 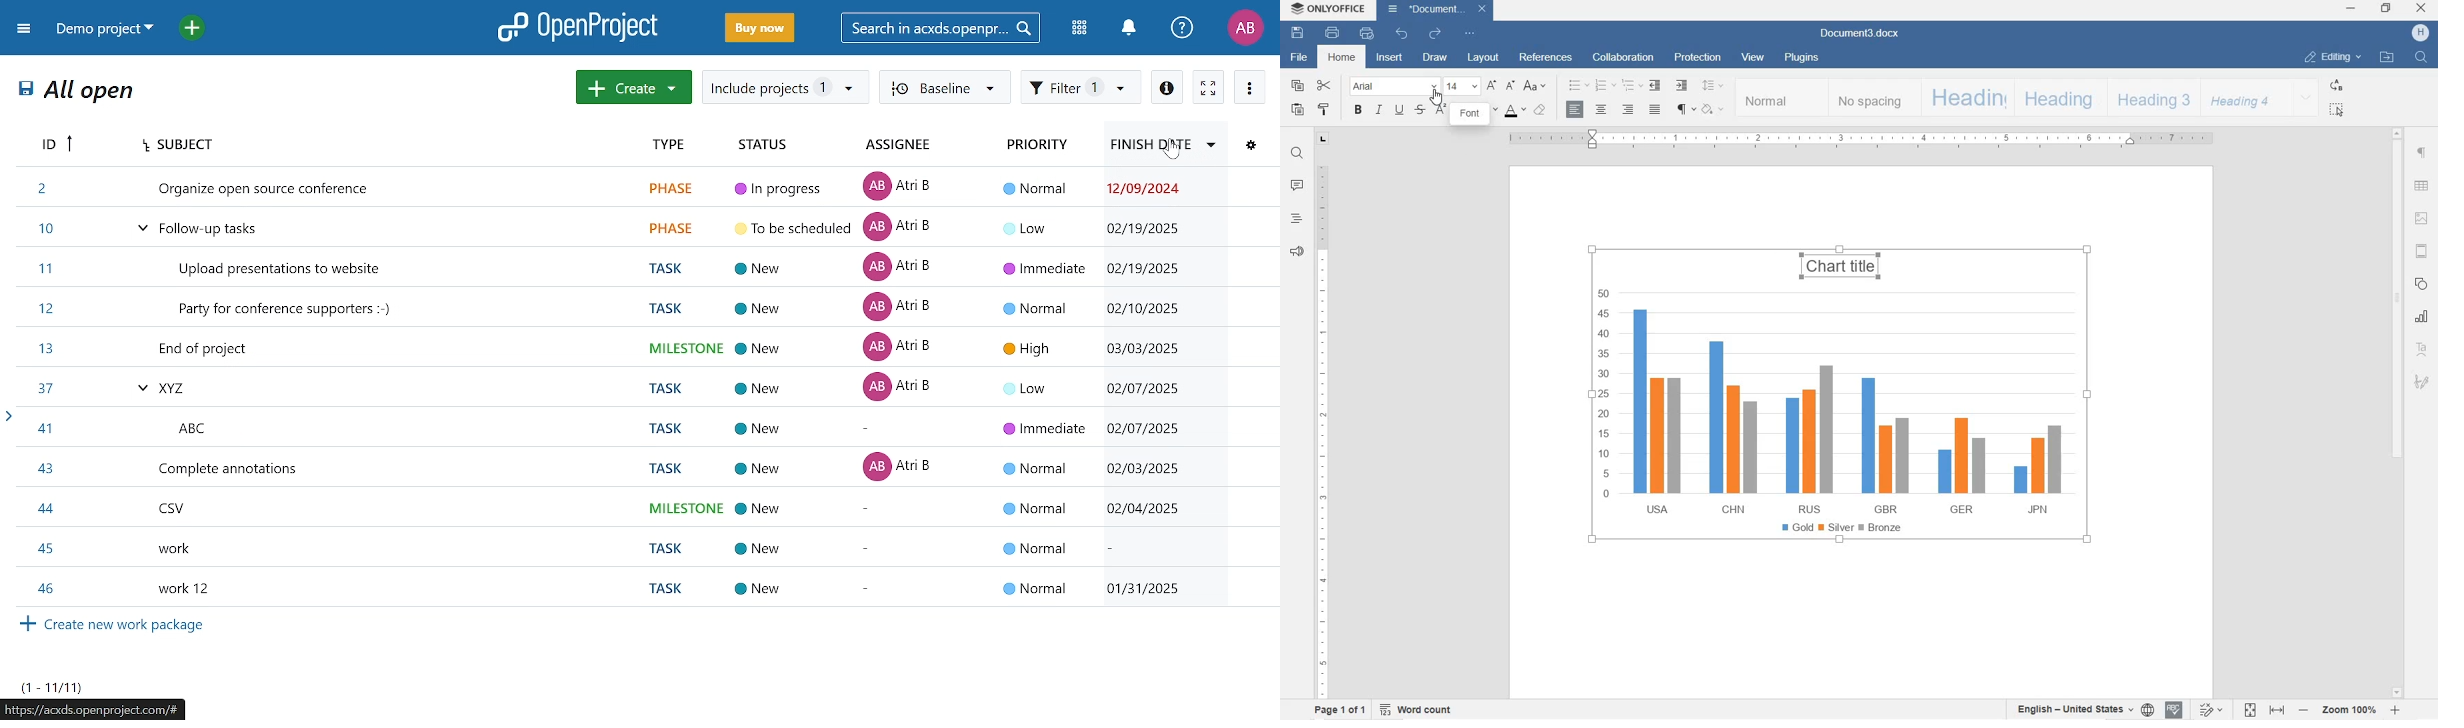 What do you see at coordinates (651, 545) in the screenshot?
I see `task titled "work"` at bounding box center [651, 545].